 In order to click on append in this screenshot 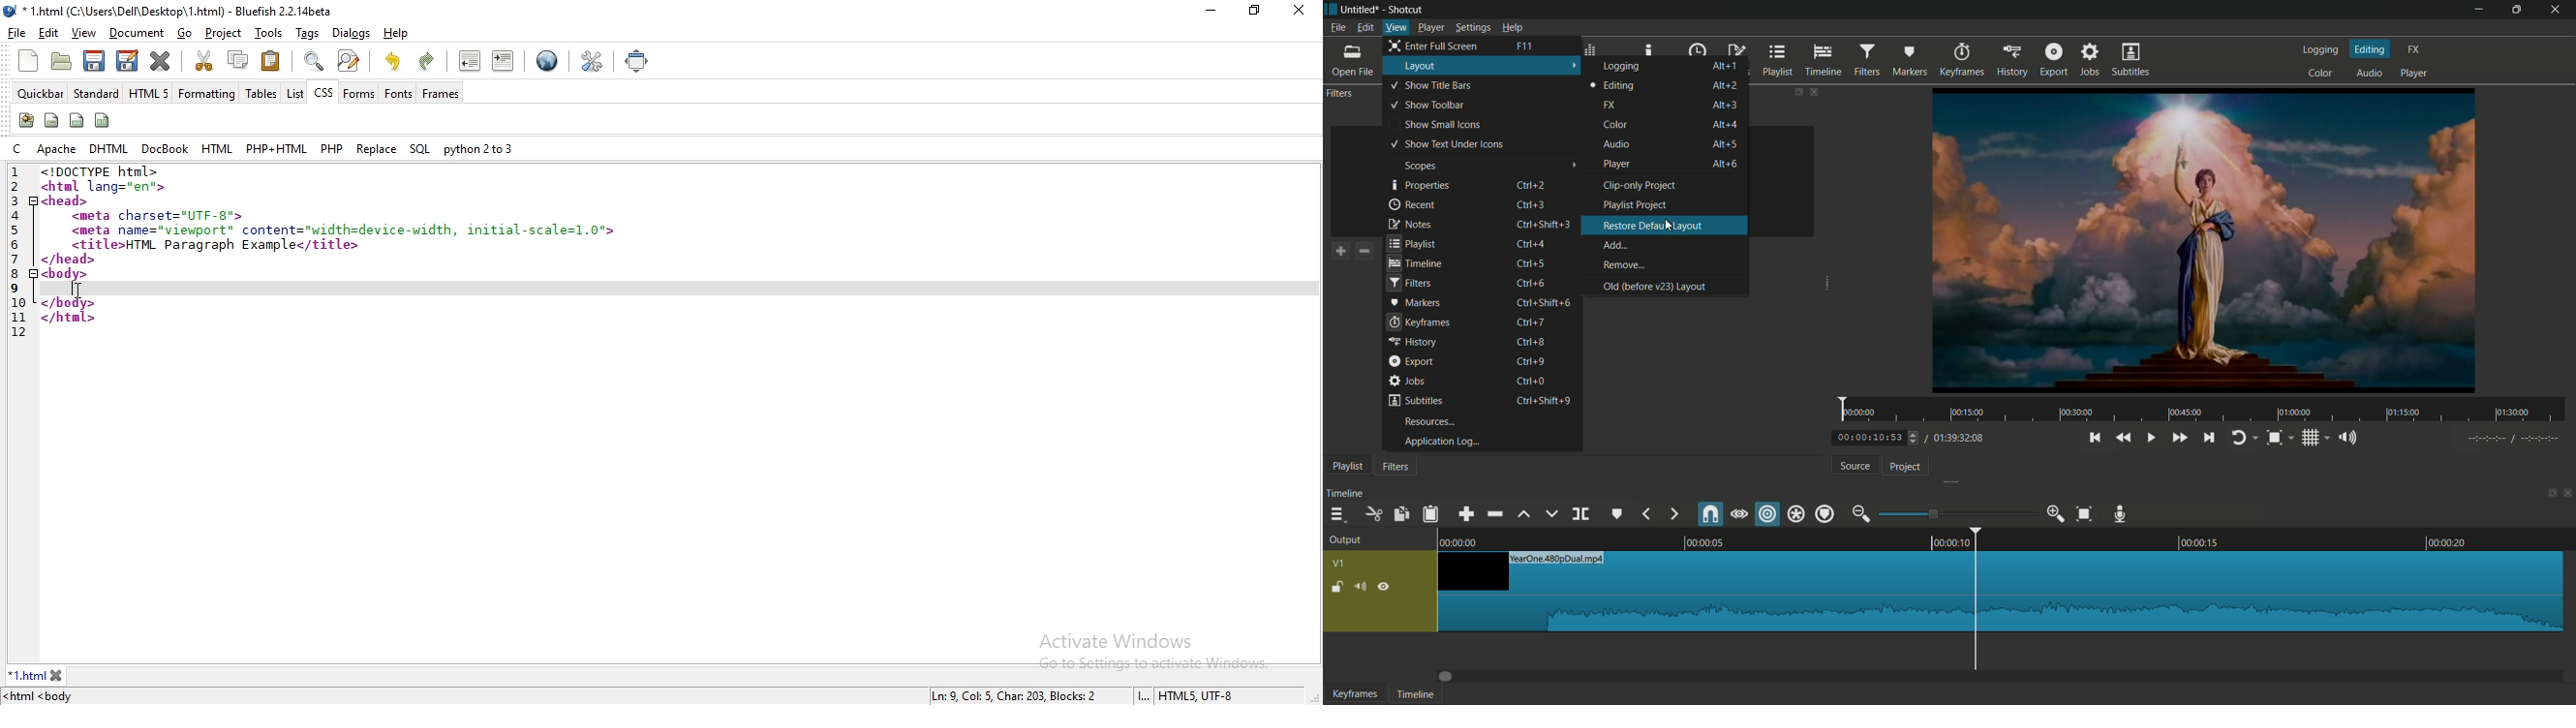, I will do `click(1465, 514)`.